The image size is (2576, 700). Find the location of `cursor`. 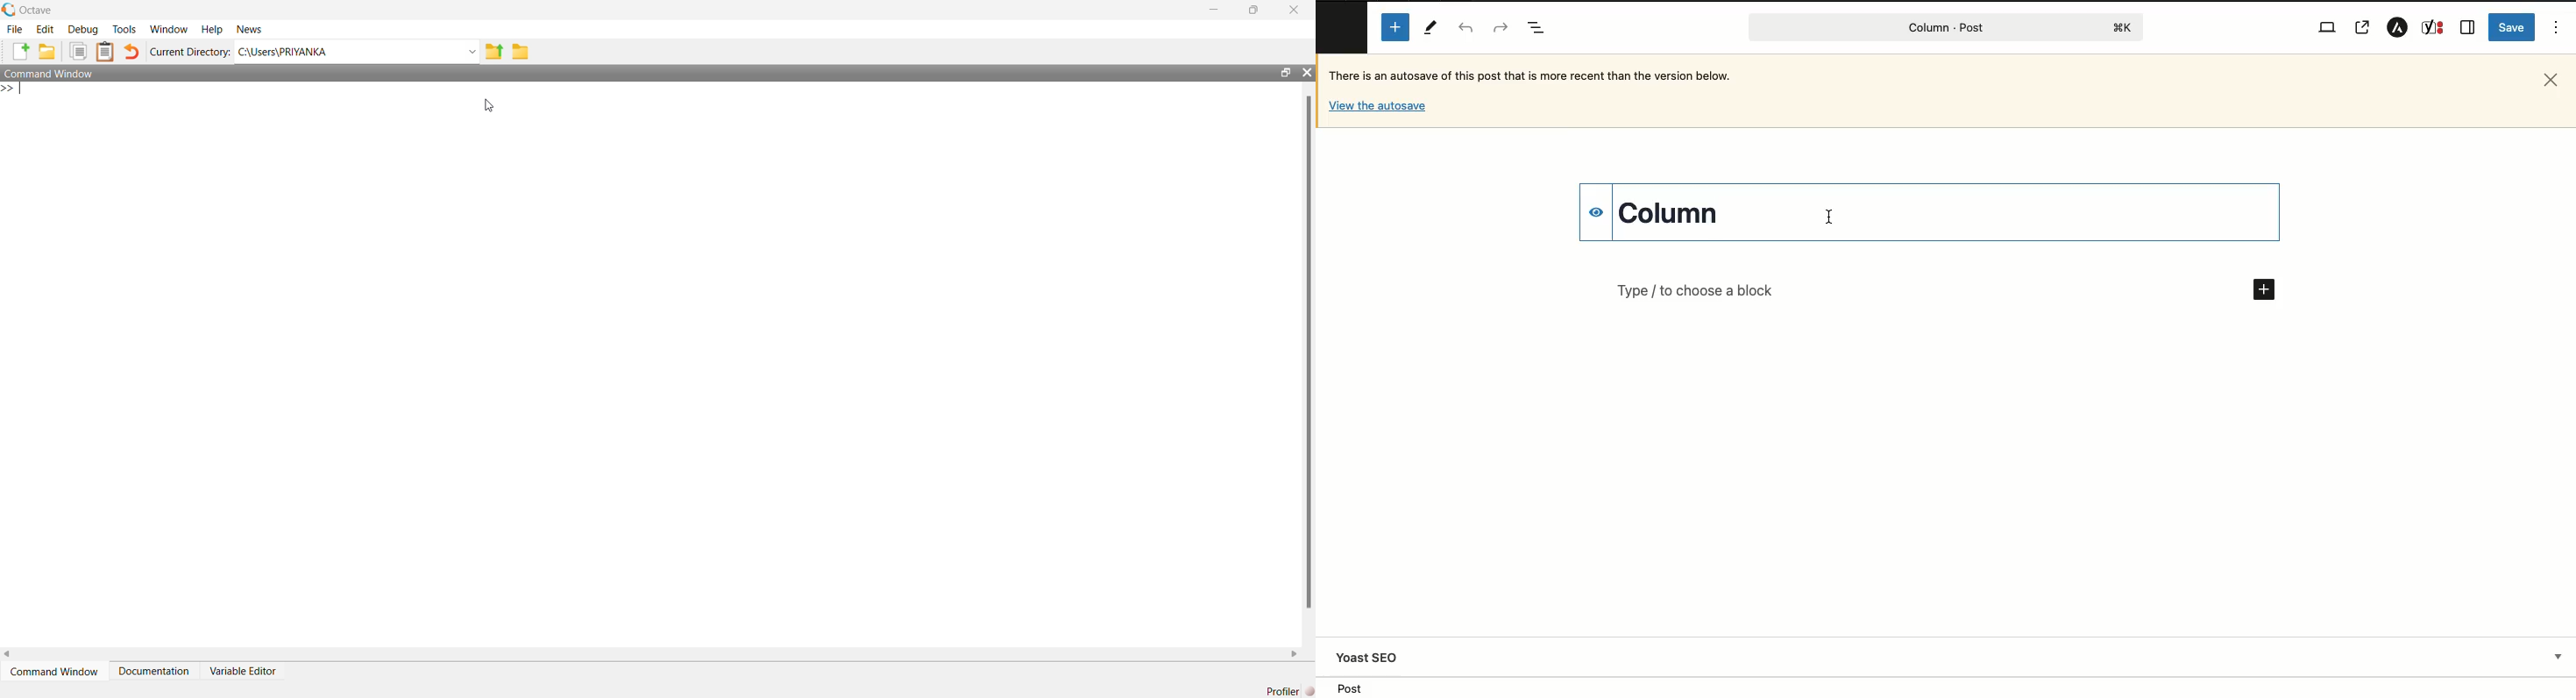

cursor is located at coordinates (488, 105).